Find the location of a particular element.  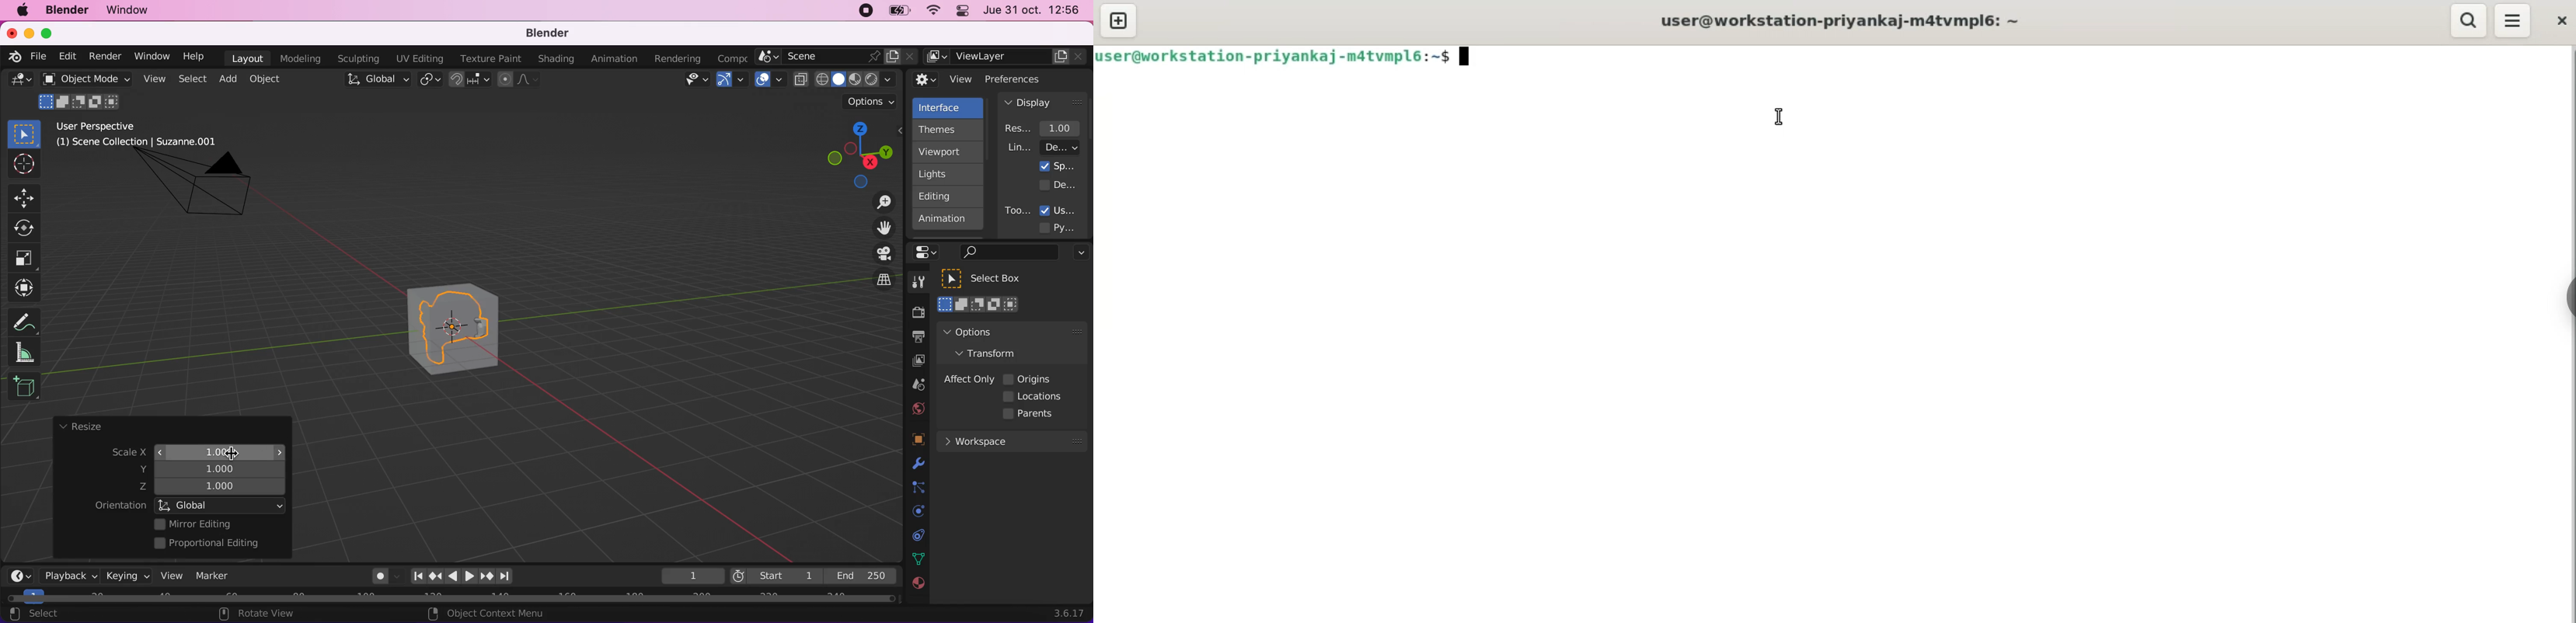

render is located at coordinates (105, 57).